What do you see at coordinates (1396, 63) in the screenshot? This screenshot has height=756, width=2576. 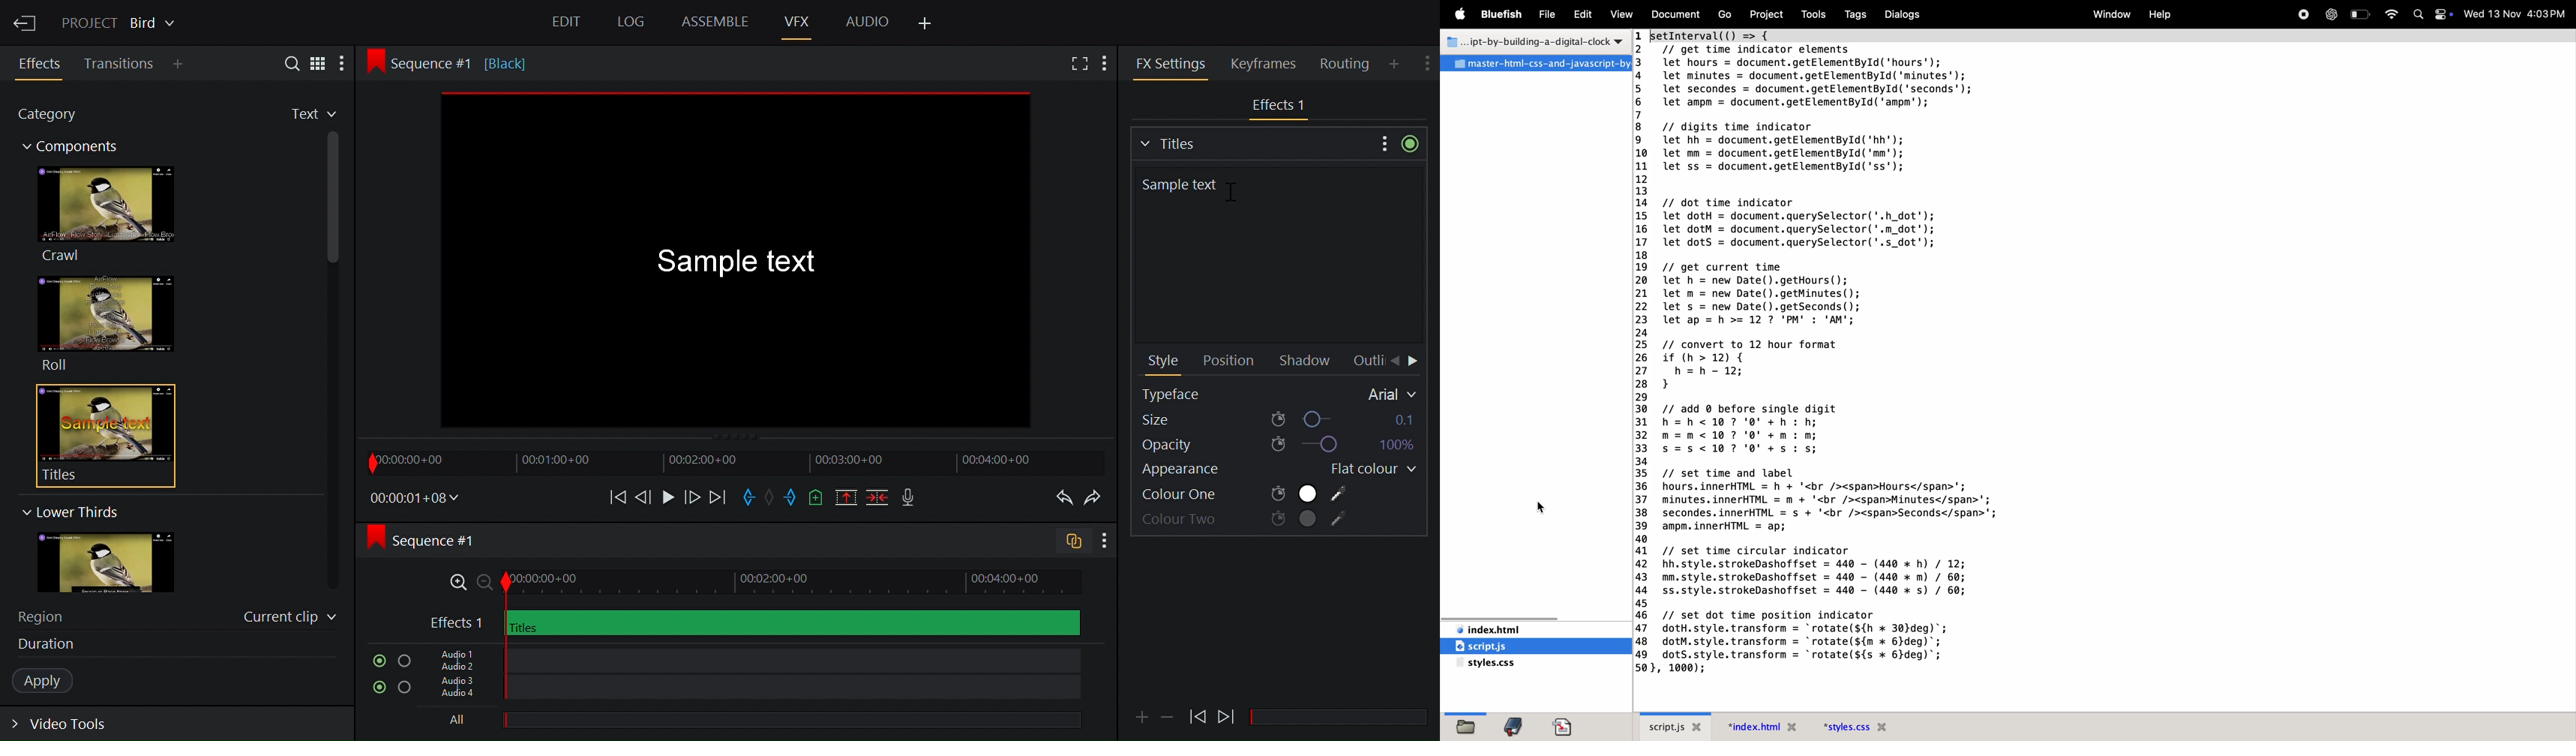 I see `Add Panel` at bounding box center [1396, 63].